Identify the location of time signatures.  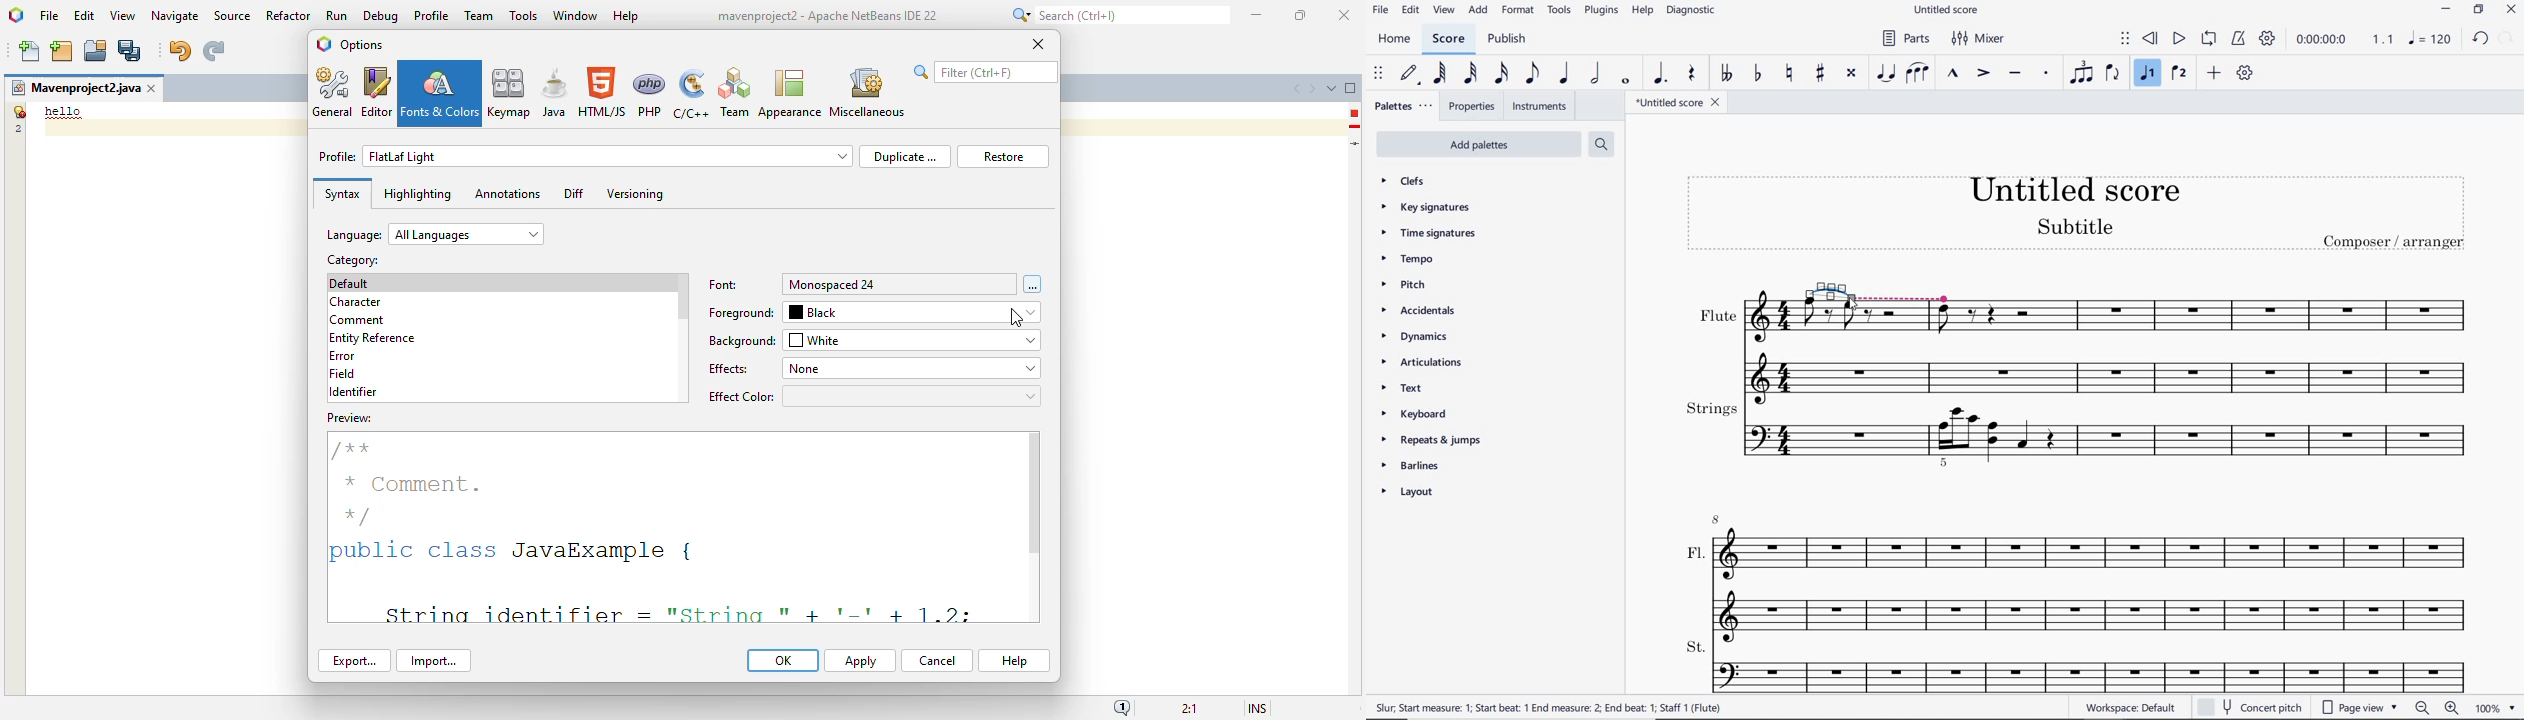
(1427, 234).